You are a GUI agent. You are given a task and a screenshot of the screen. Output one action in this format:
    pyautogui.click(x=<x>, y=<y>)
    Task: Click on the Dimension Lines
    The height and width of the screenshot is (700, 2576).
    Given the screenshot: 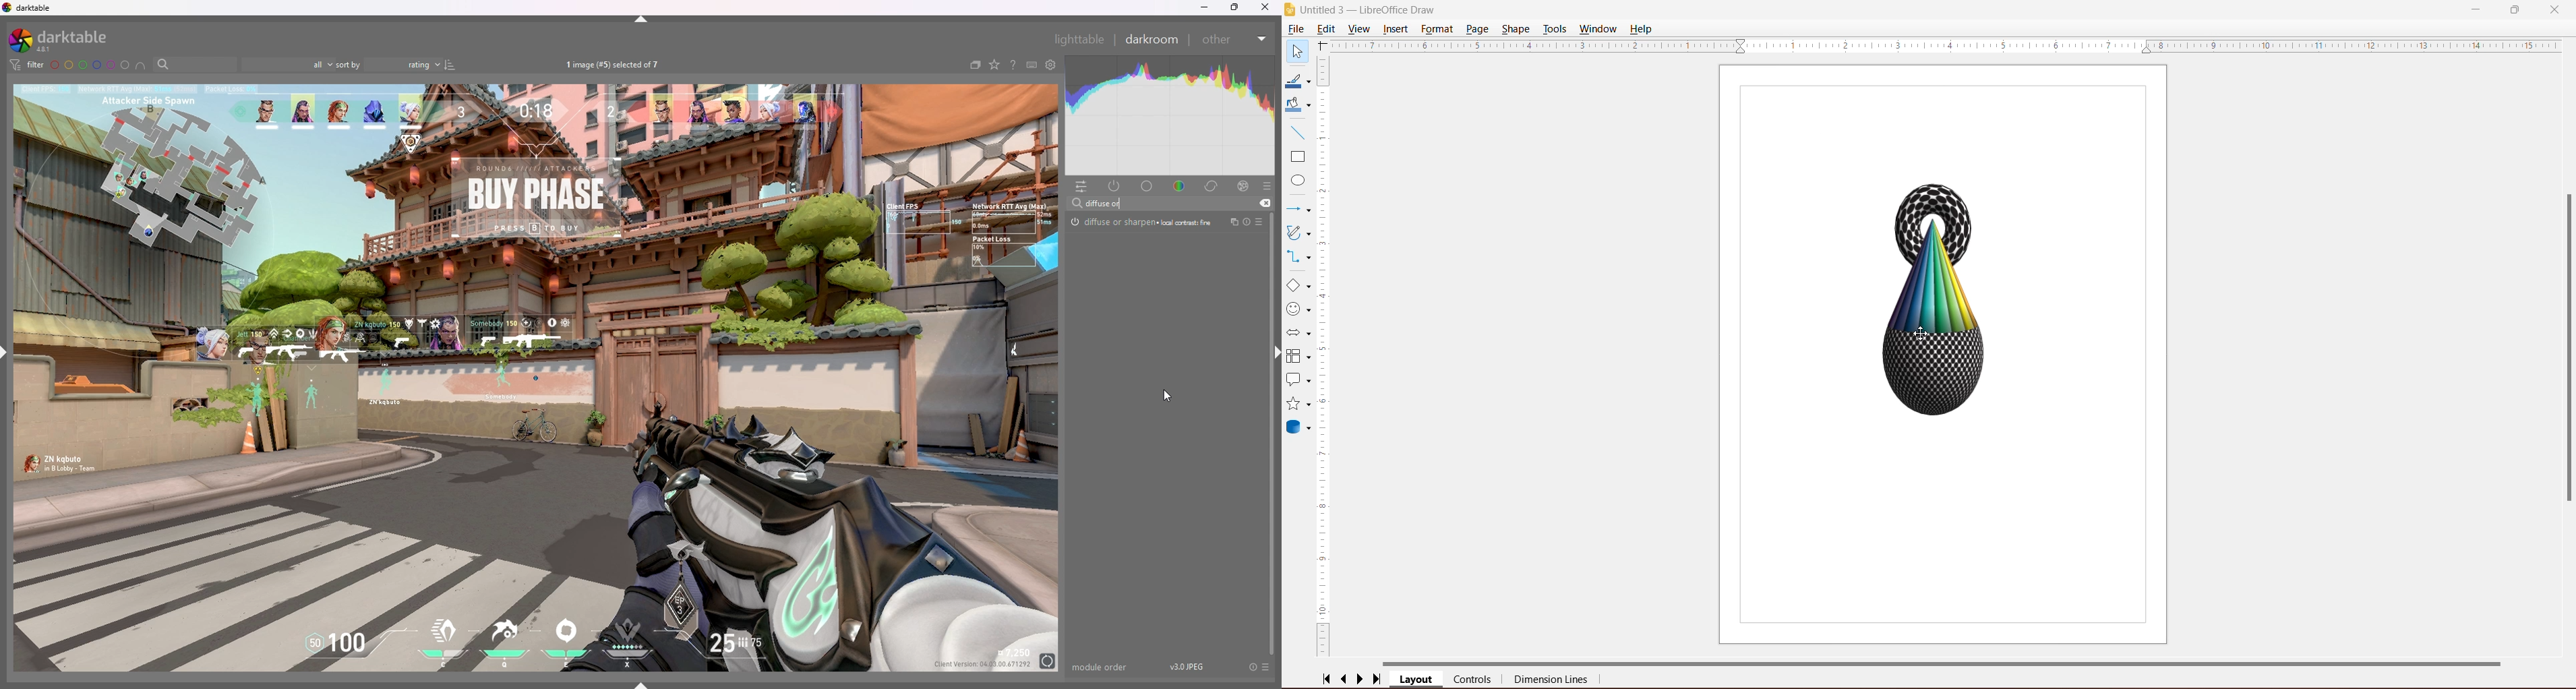 What is the action you would take?
    pyautogui.click(x=1552, y=680)
    